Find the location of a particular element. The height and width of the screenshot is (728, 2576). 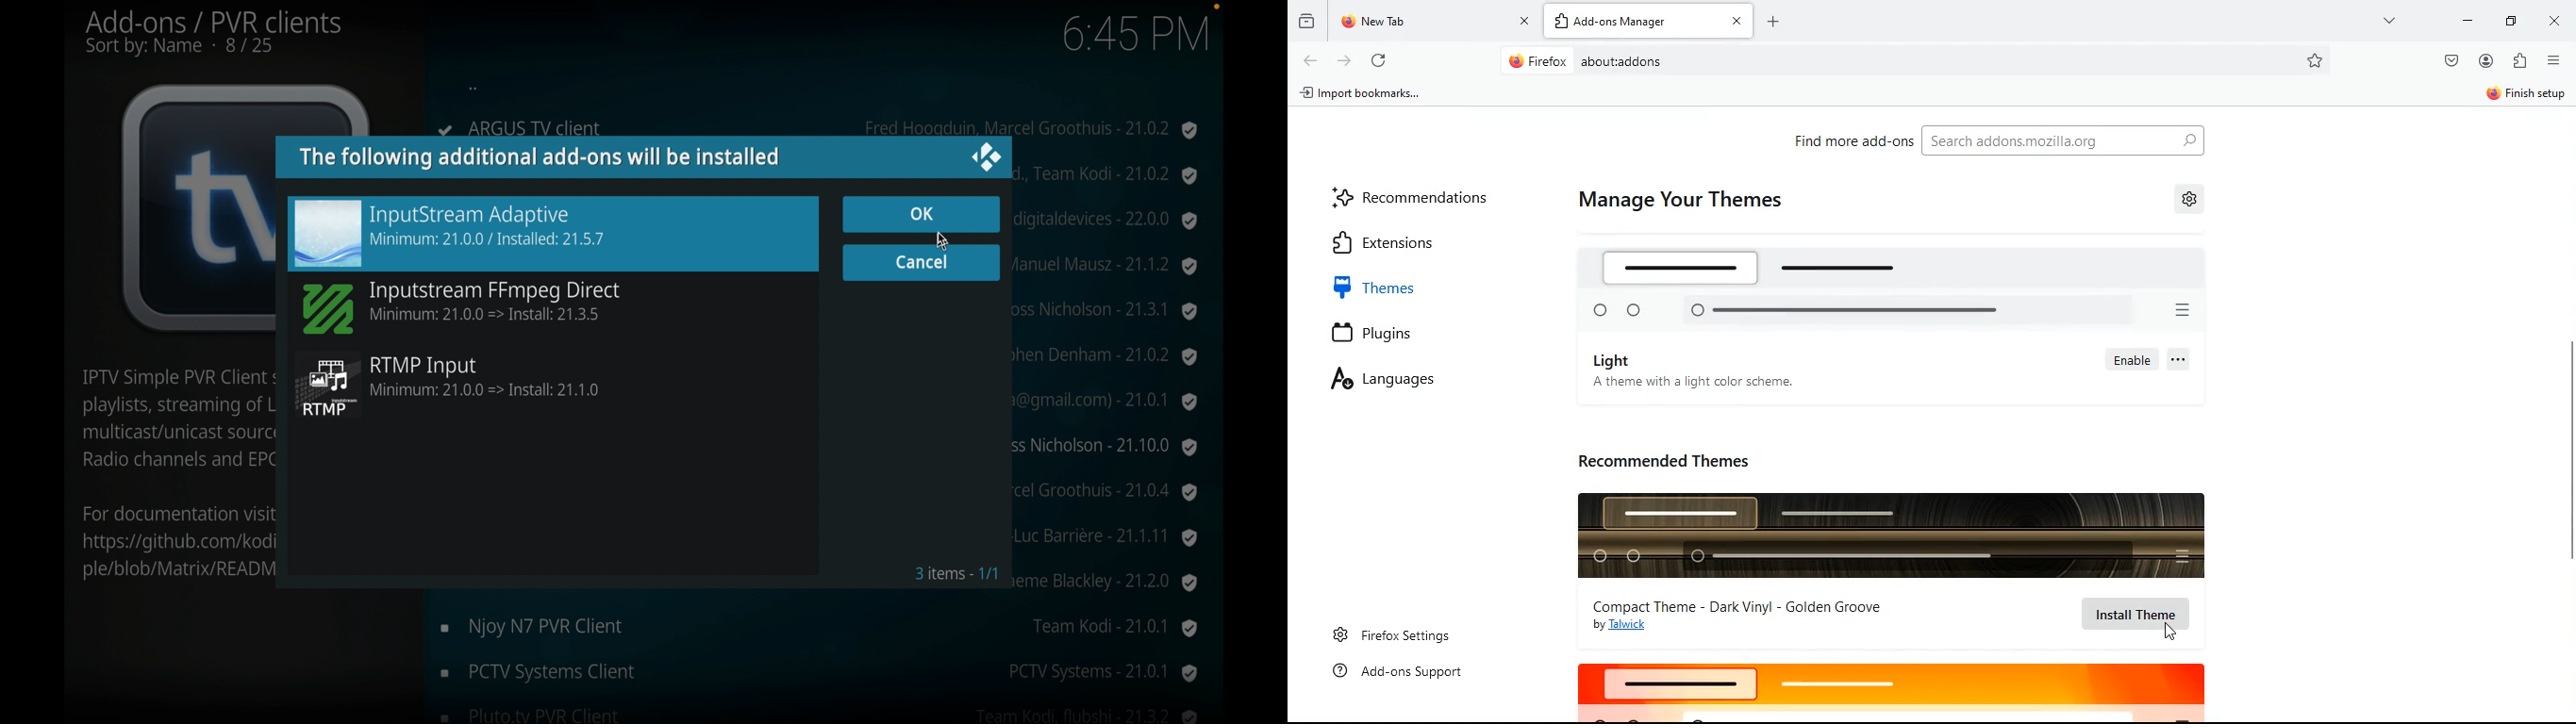

add-ons/ pvr clients is located at coordinates (216, 34).